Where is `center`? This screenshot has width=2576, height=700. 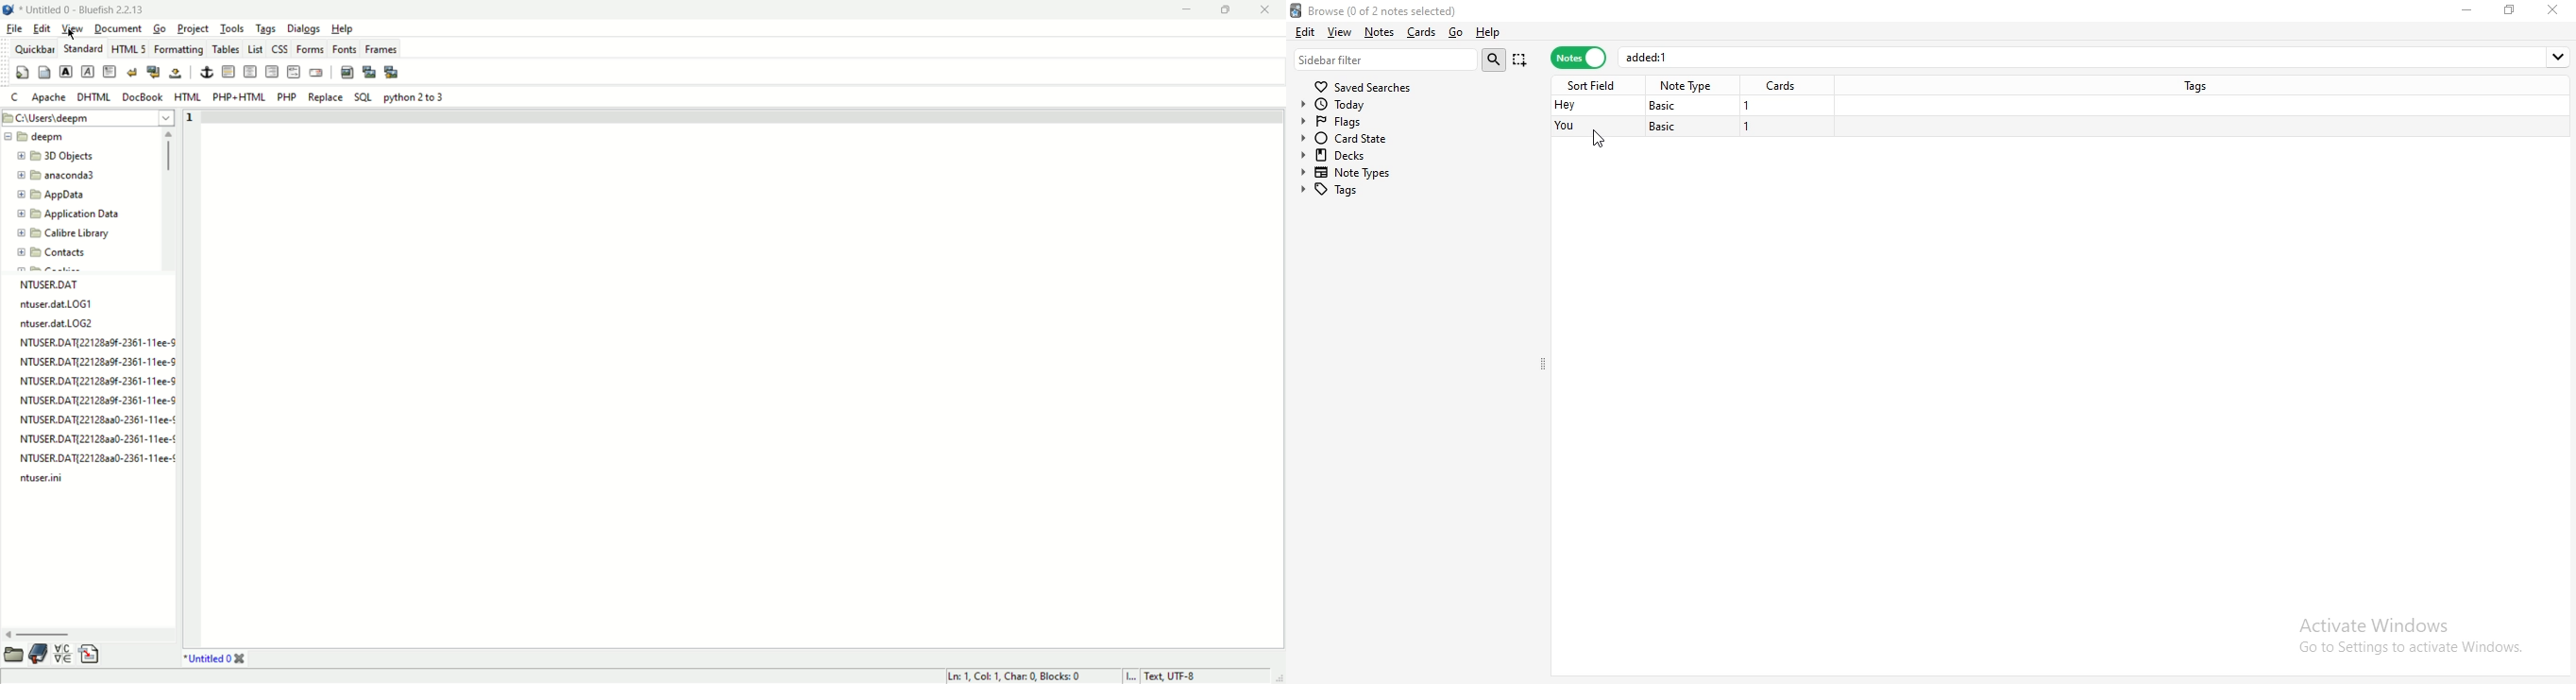 center is located at coordinates (250, 71).